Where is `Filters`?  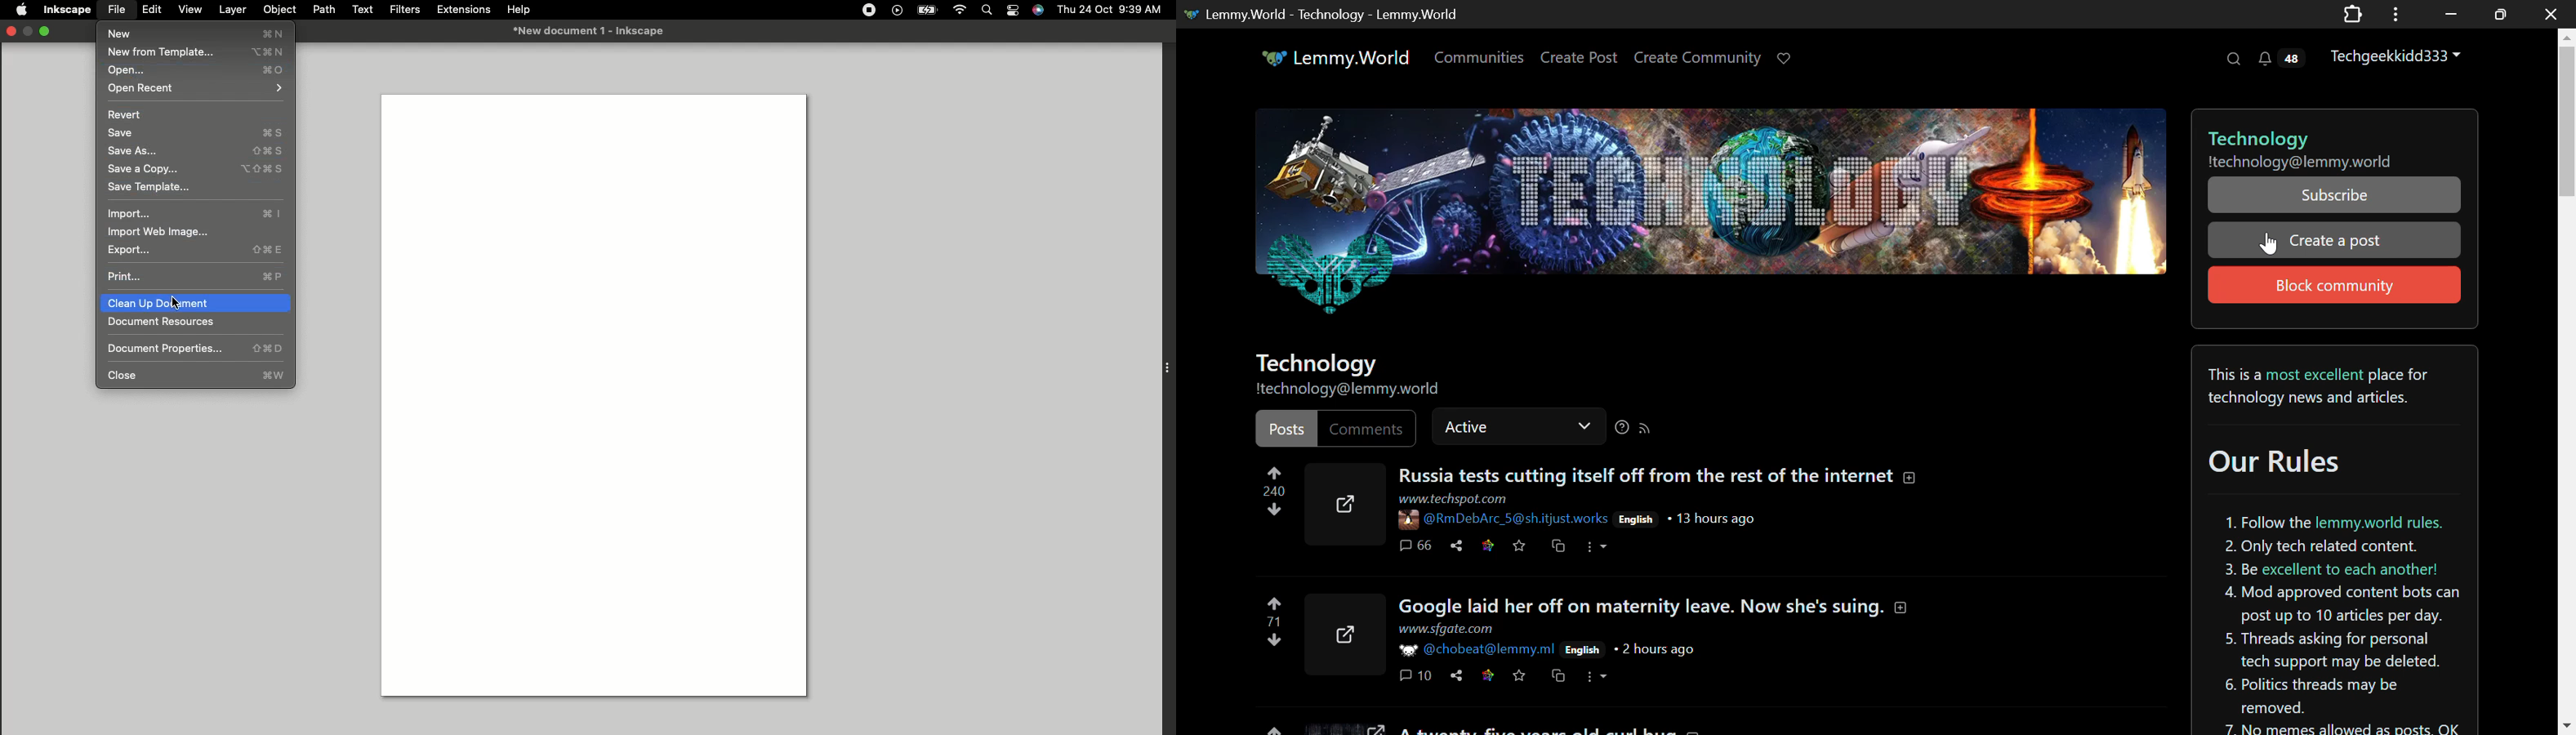
Filters is located at coordinates (405, 10).